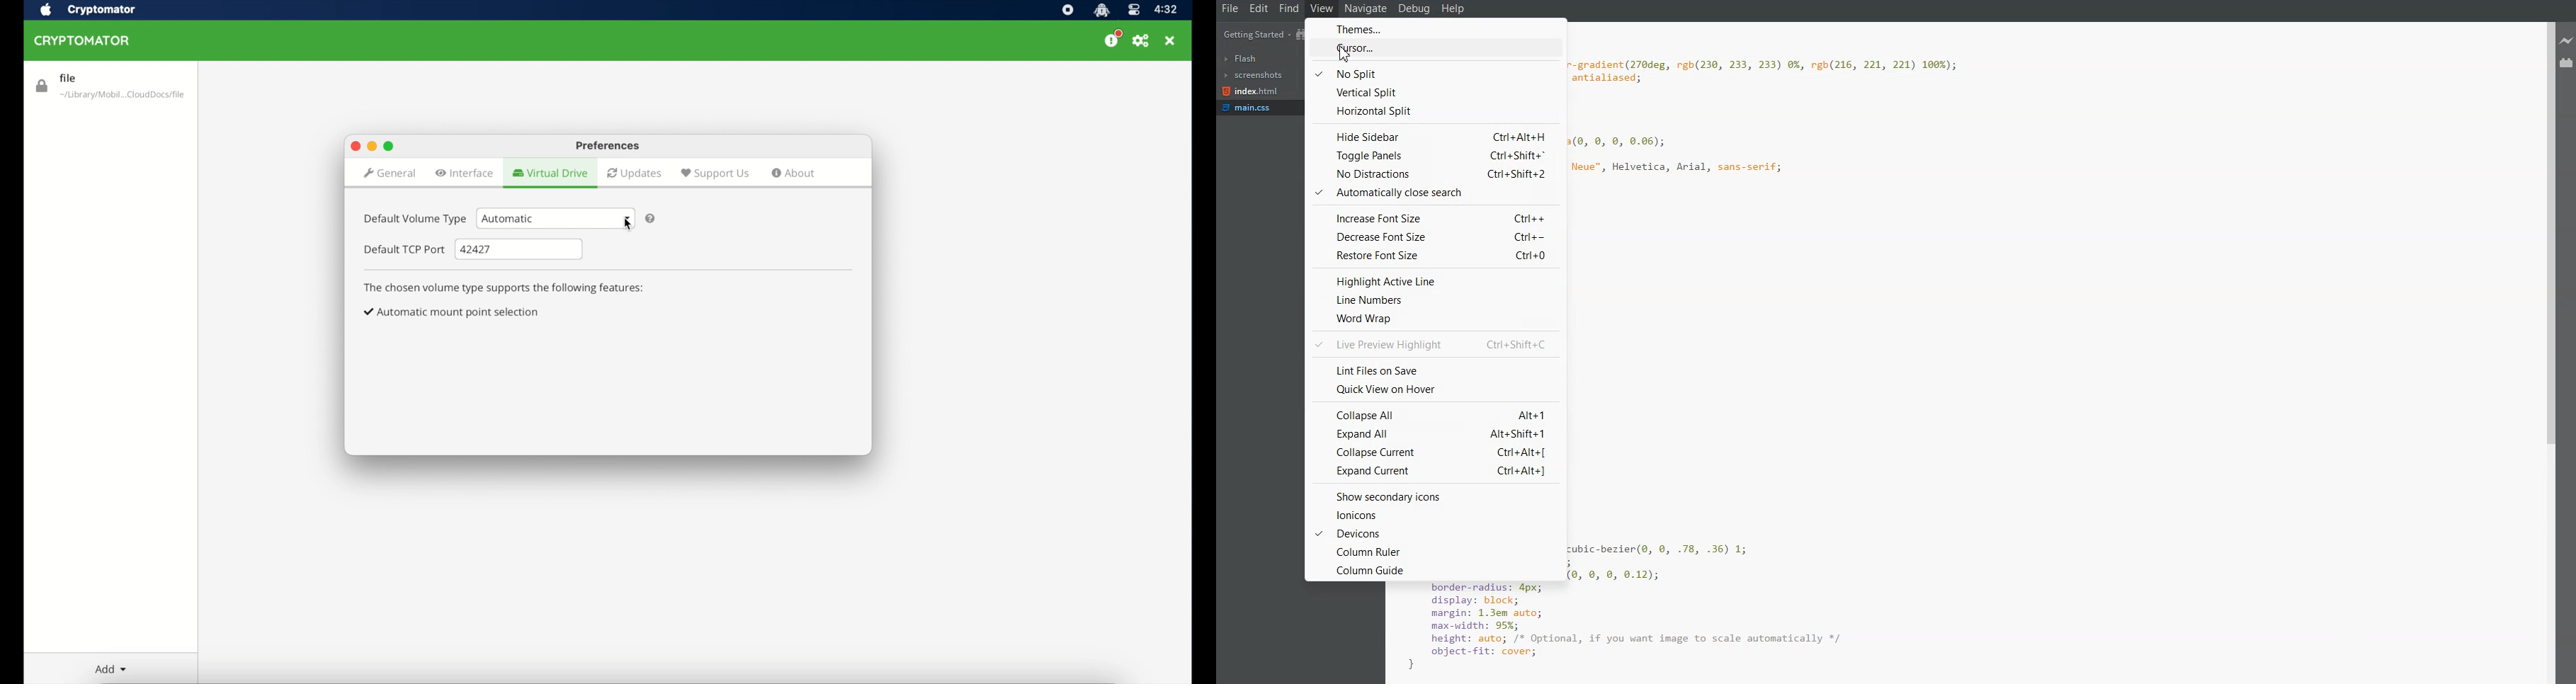  Describe the element at coordinates (414, 219) in the screenshot. I see `default volume type` at that location.